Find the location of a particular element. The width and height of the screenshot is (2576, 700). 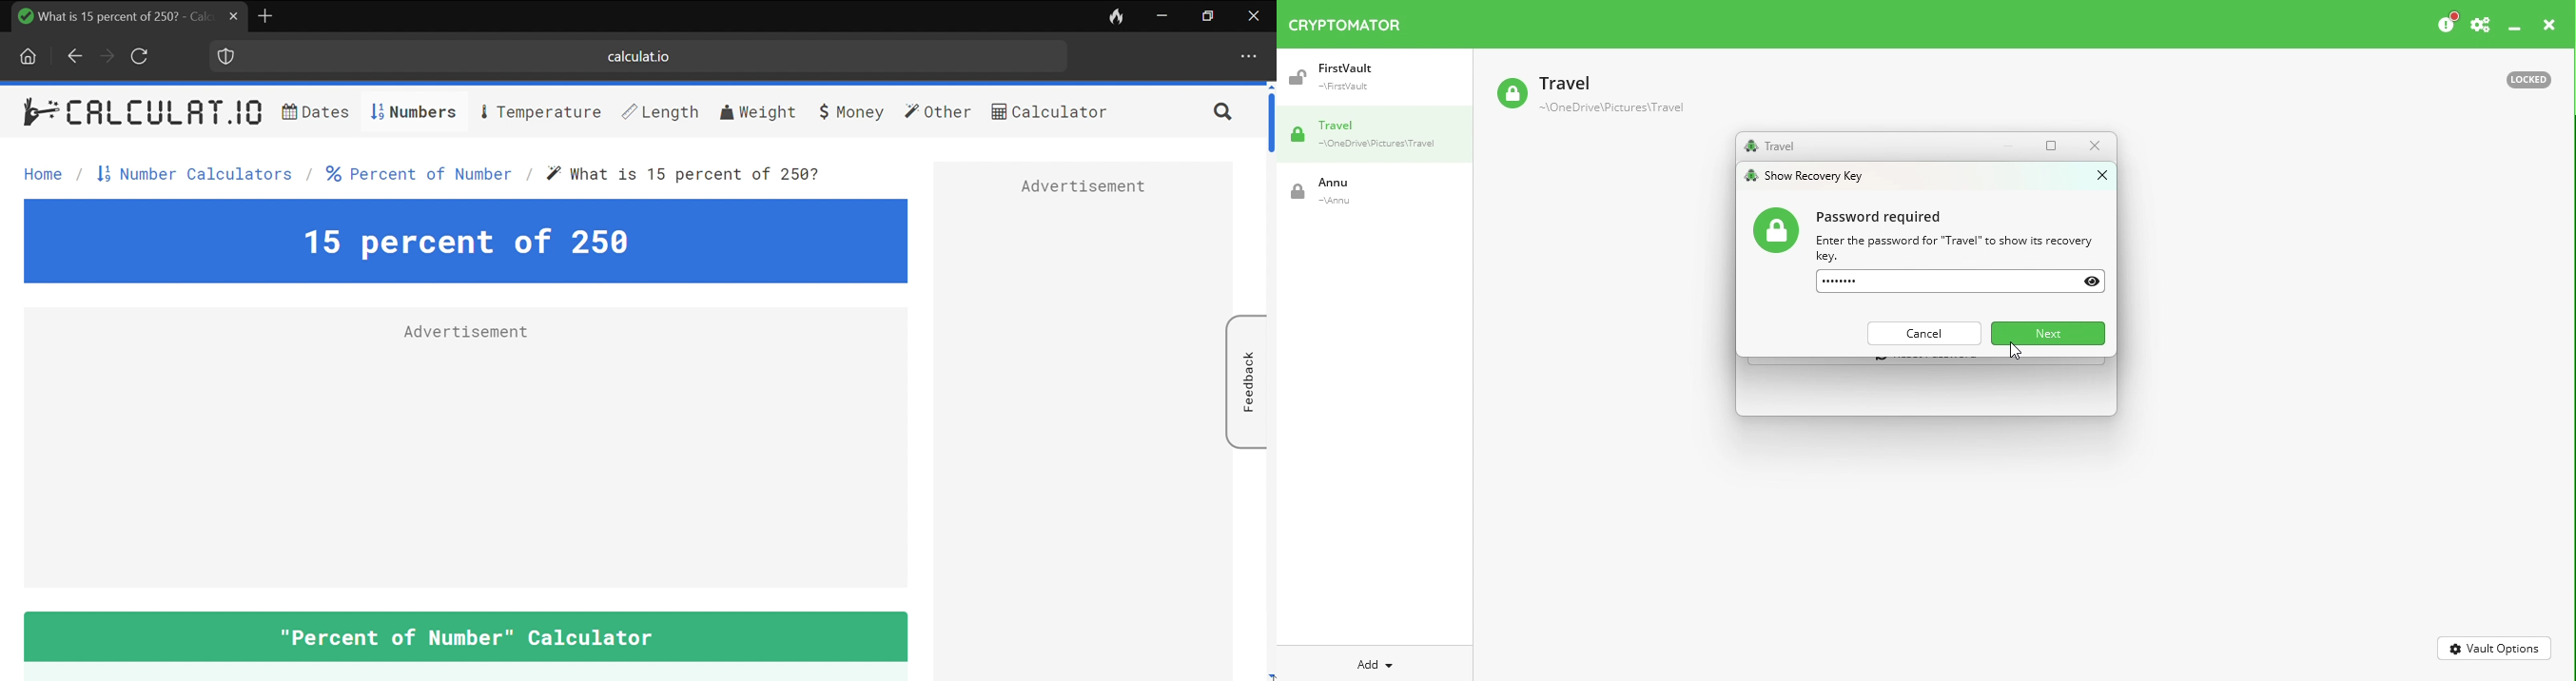

Home is located at coordinates (30, 57).